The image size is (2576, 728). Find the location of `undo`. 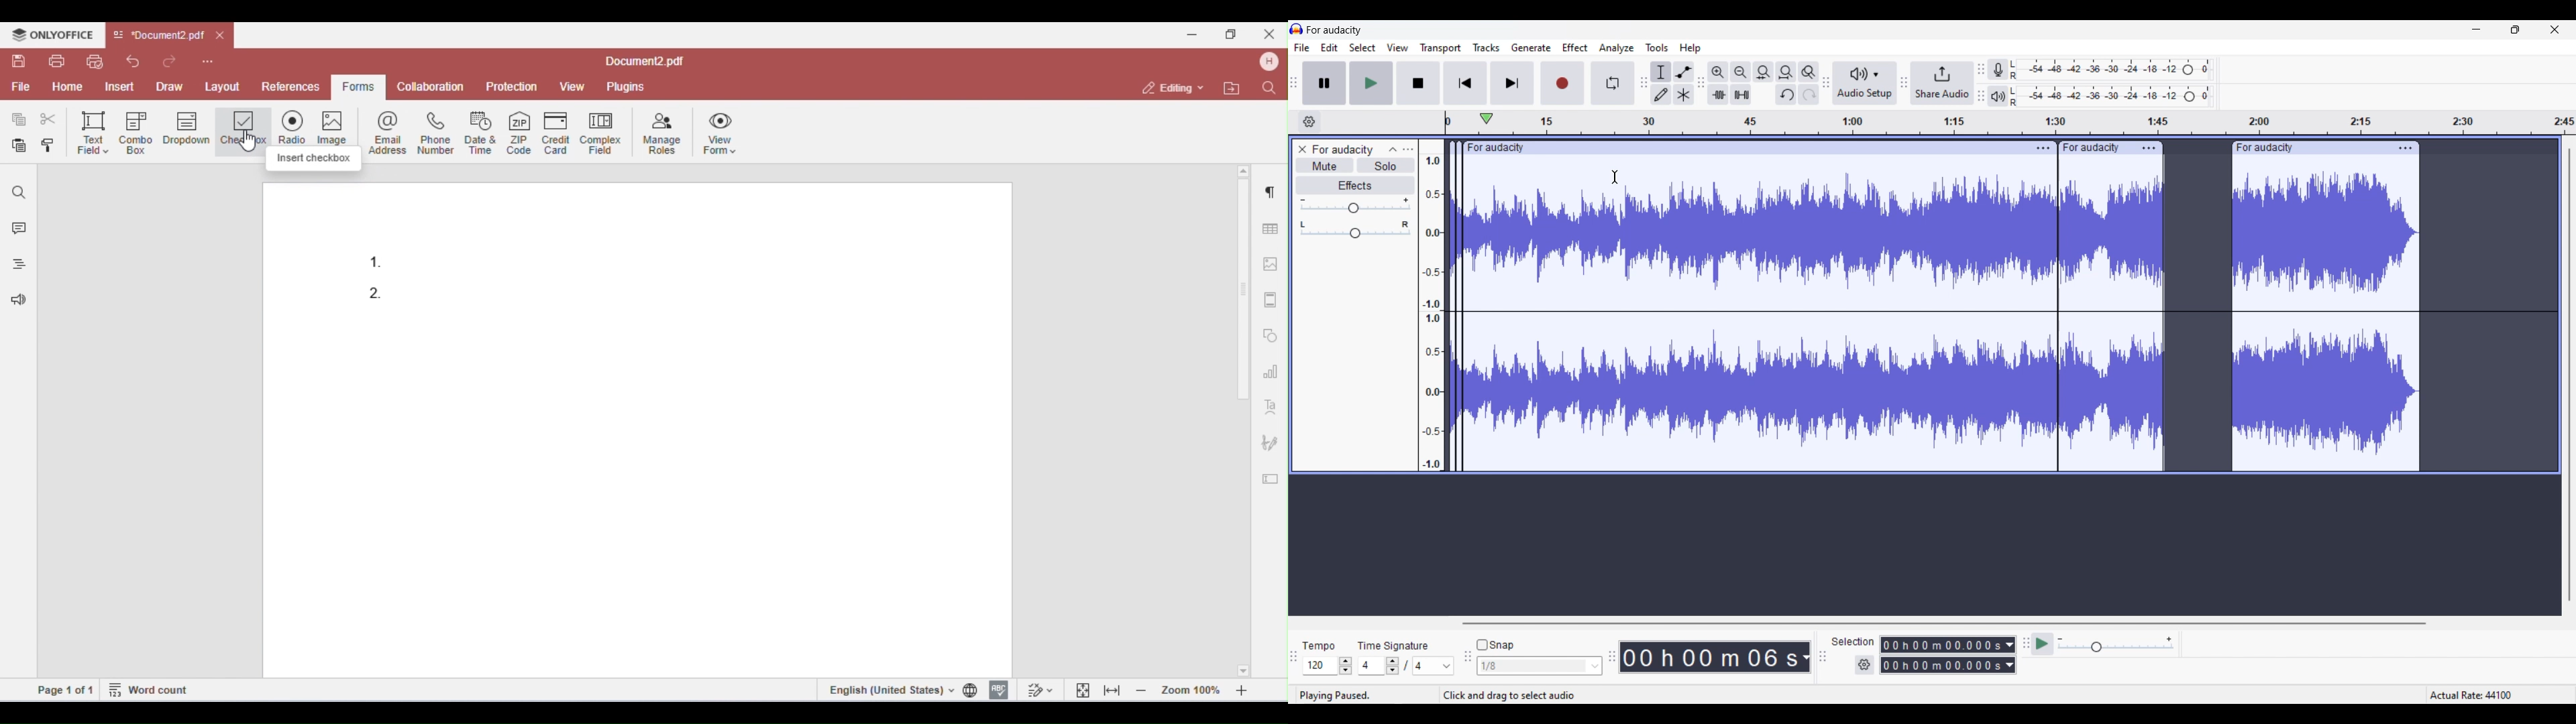

undo is located at coordinates (1786, 95).